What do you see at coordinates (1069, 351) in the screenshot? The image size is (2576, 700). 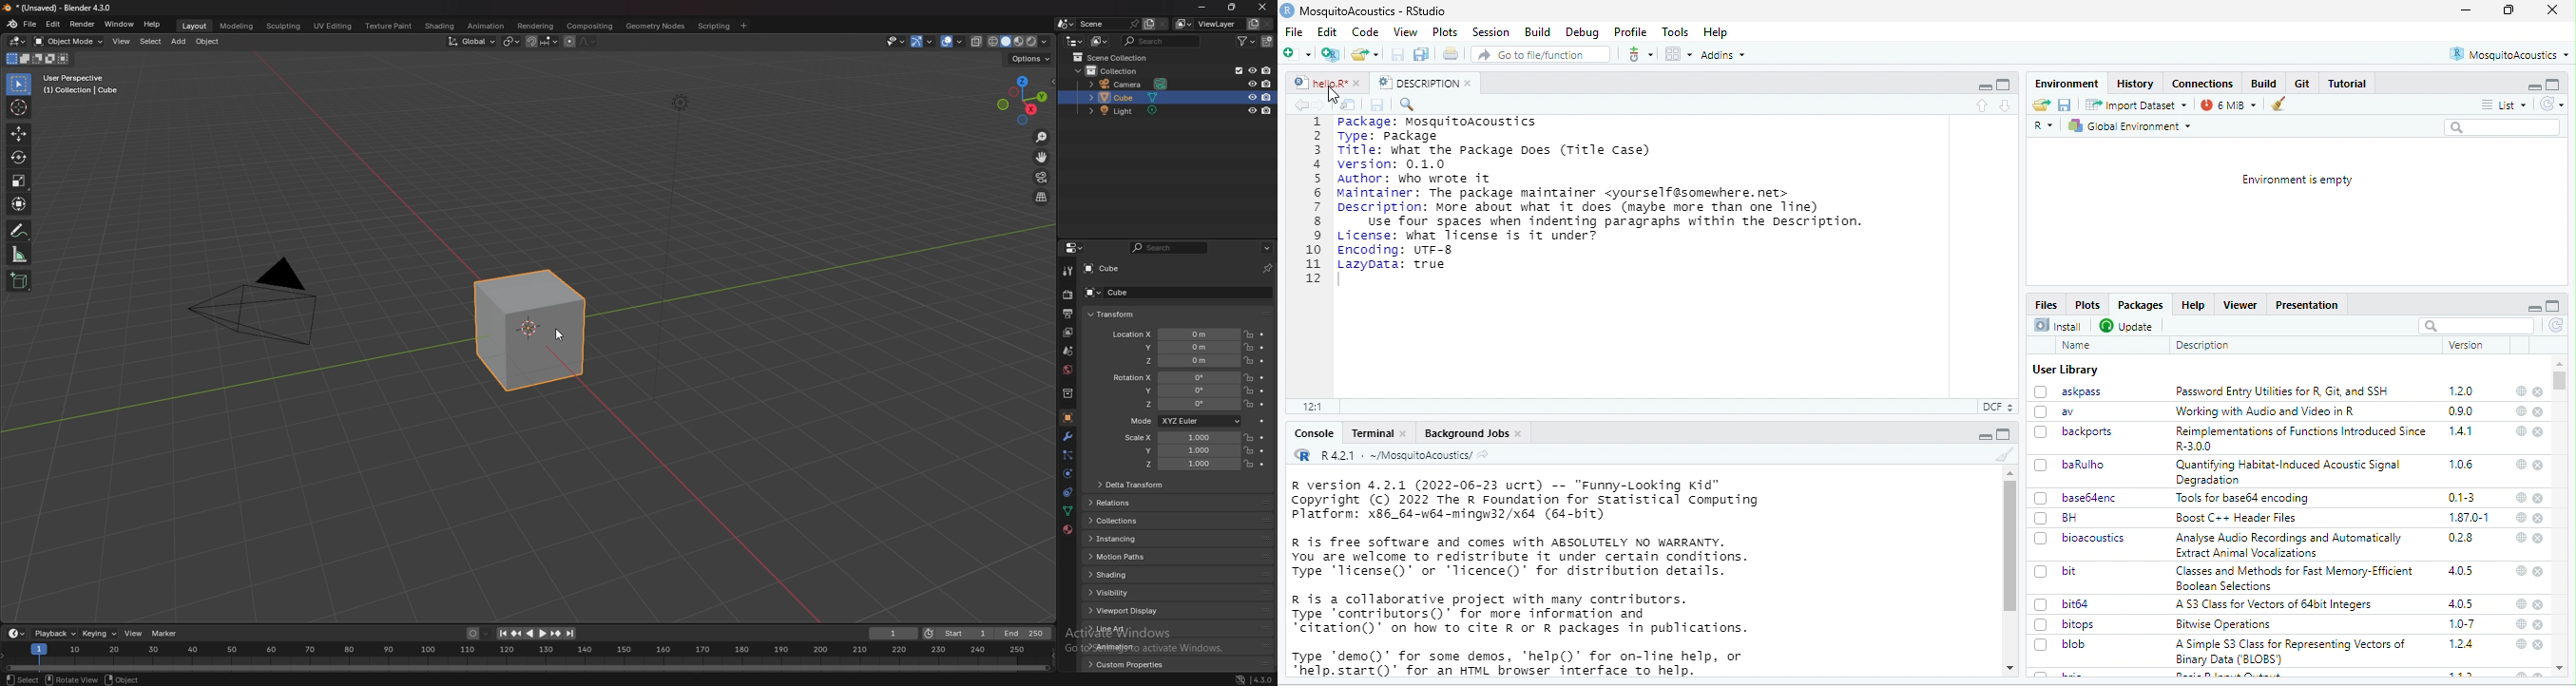 I see `scene` at bounding box center [1069, 351].